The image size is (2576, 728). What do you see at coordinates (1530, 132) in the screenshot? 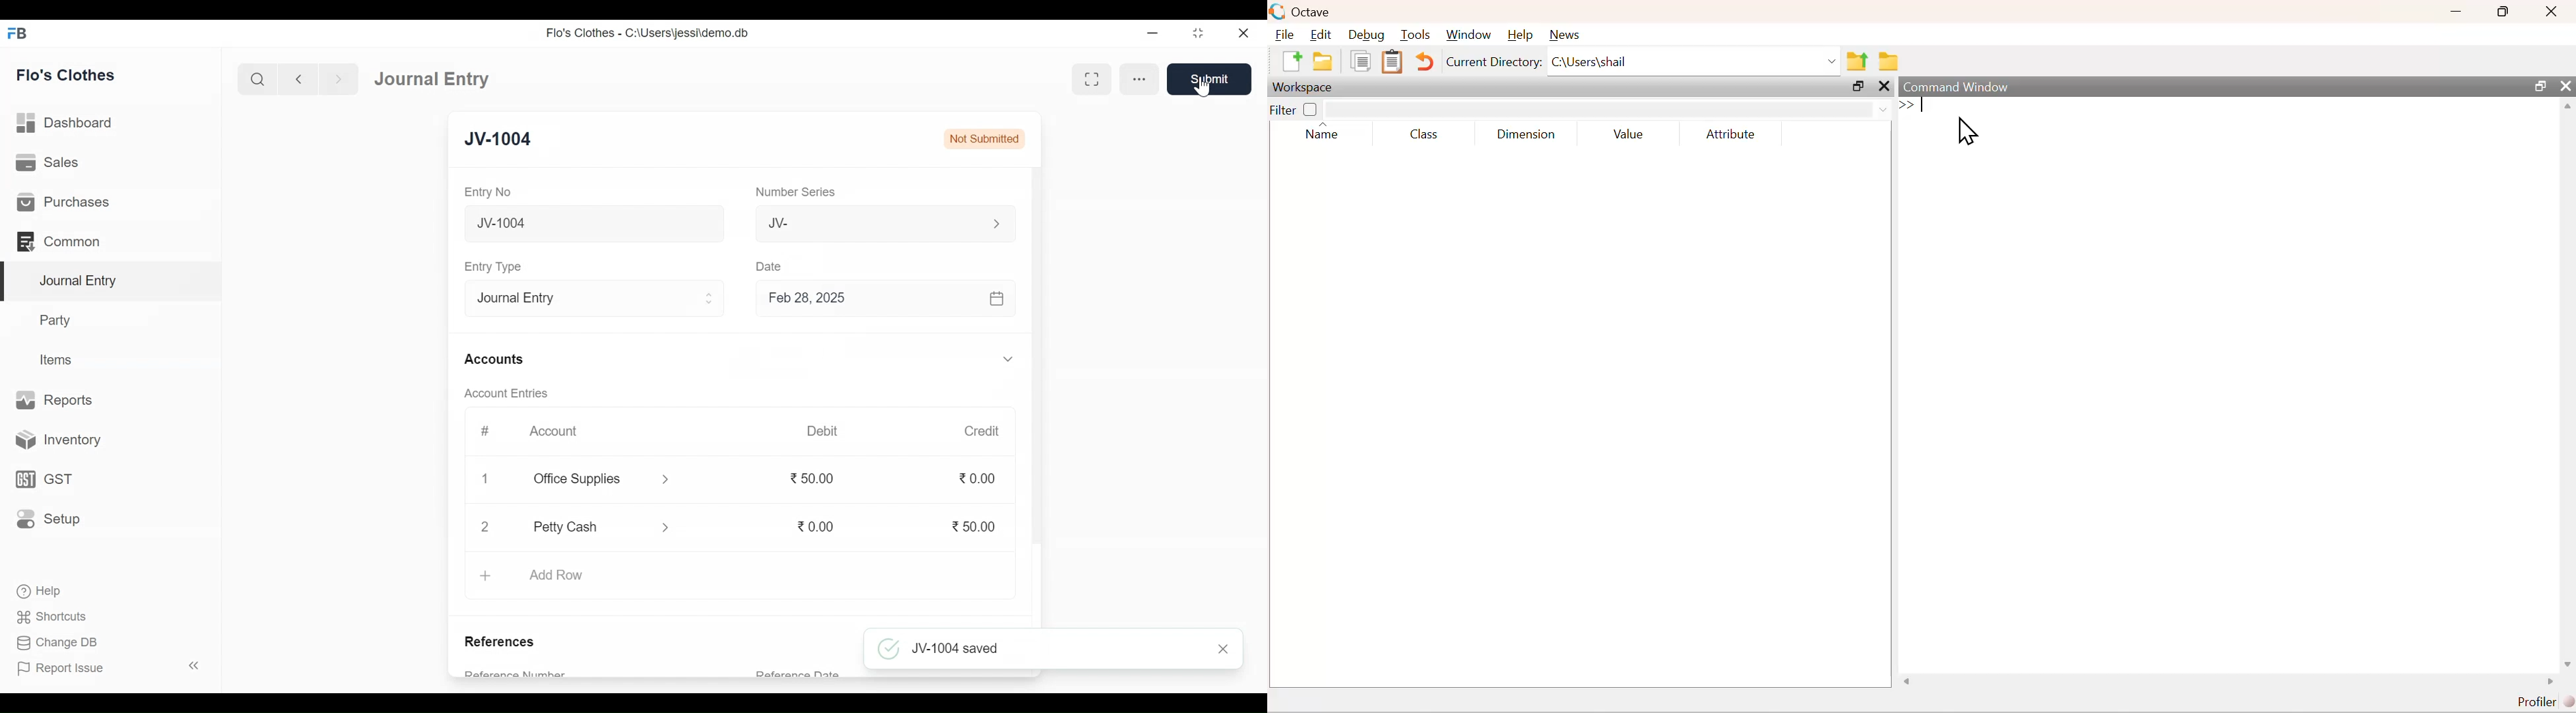
I see `Dimension` at bounding box center [1530, 132].